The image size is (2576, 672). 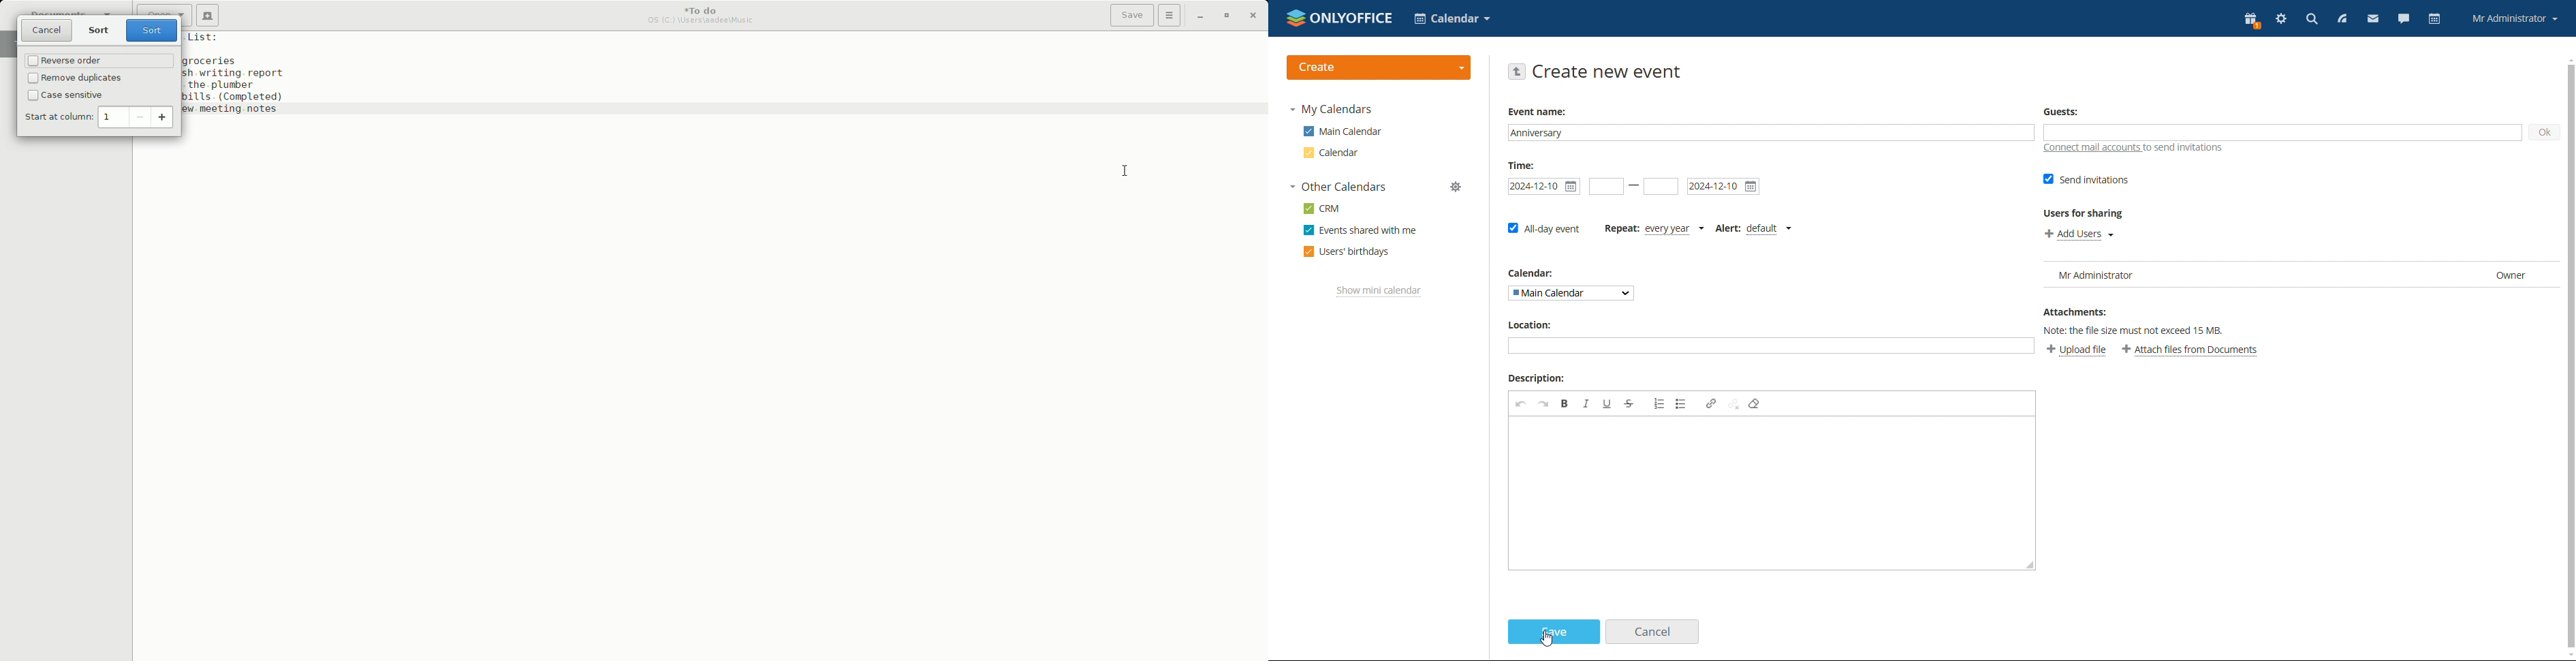 What do you see at coordinates (2133, 328) in the screenshot?
I see `` at bounding box center [2133, 328].